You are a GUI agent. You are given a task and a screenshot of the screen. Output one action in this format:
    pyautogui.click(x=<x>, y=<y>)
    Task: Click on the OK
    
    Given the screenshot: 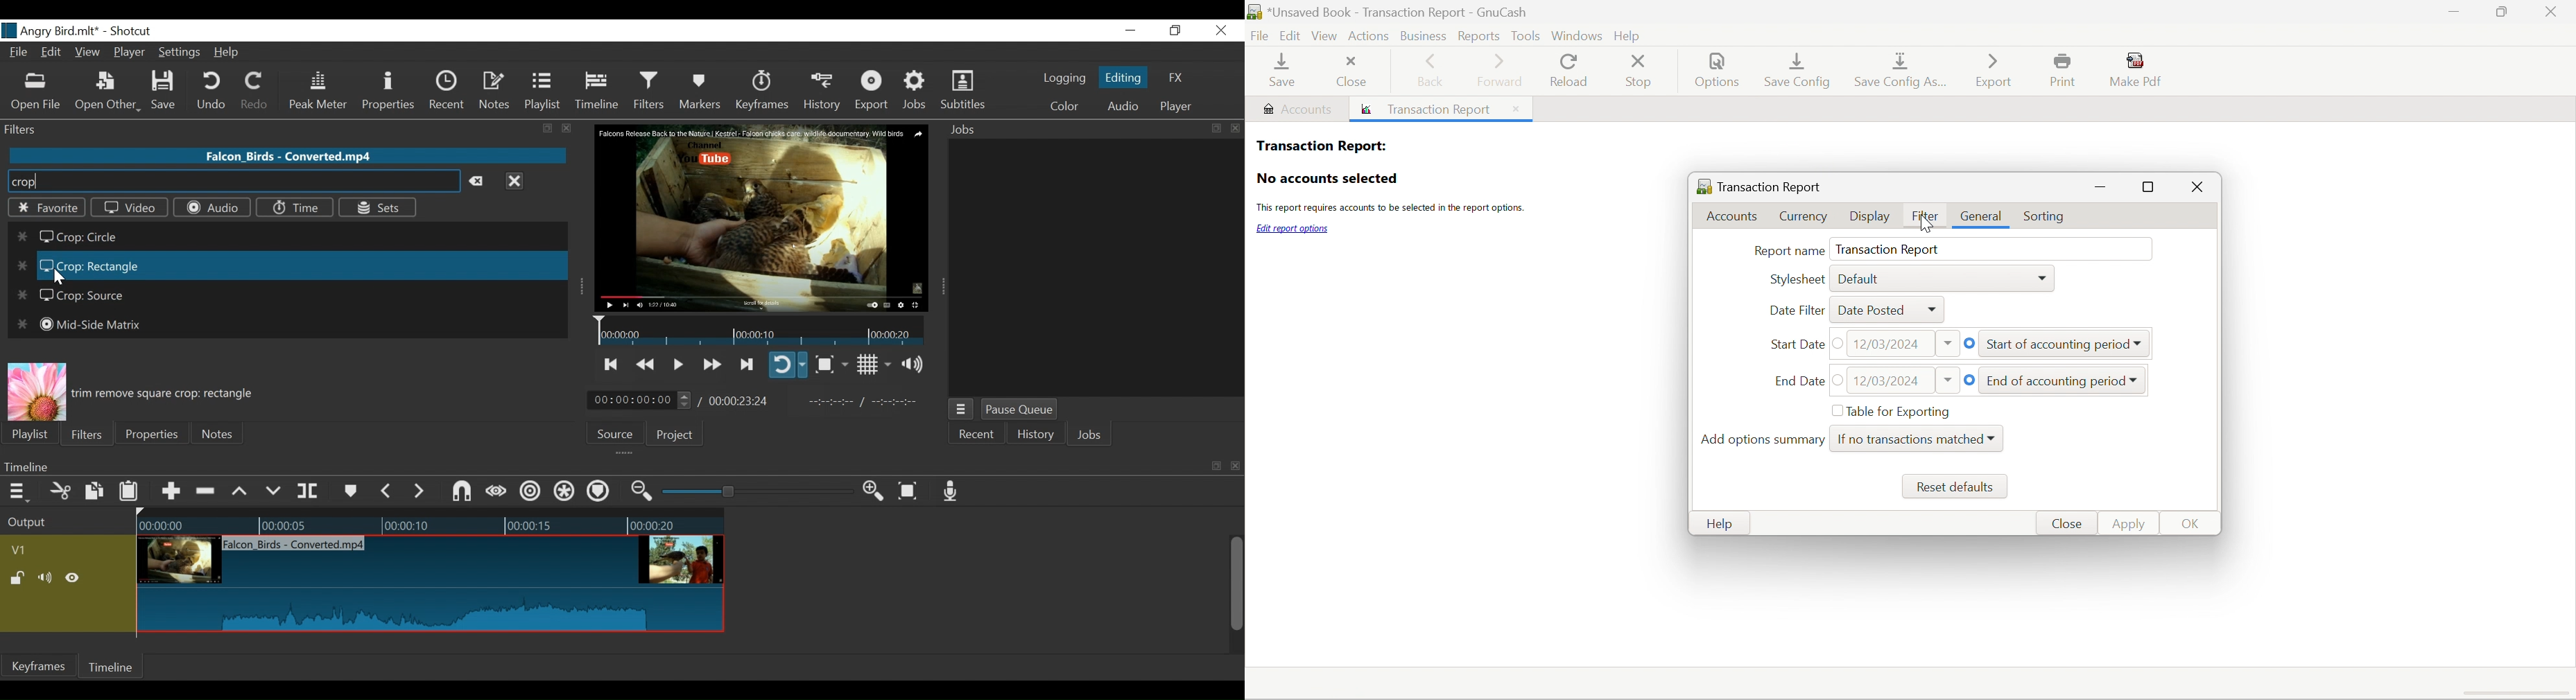 What is the action you would take?
    pyautogui.click(x=2192, y=525)
    